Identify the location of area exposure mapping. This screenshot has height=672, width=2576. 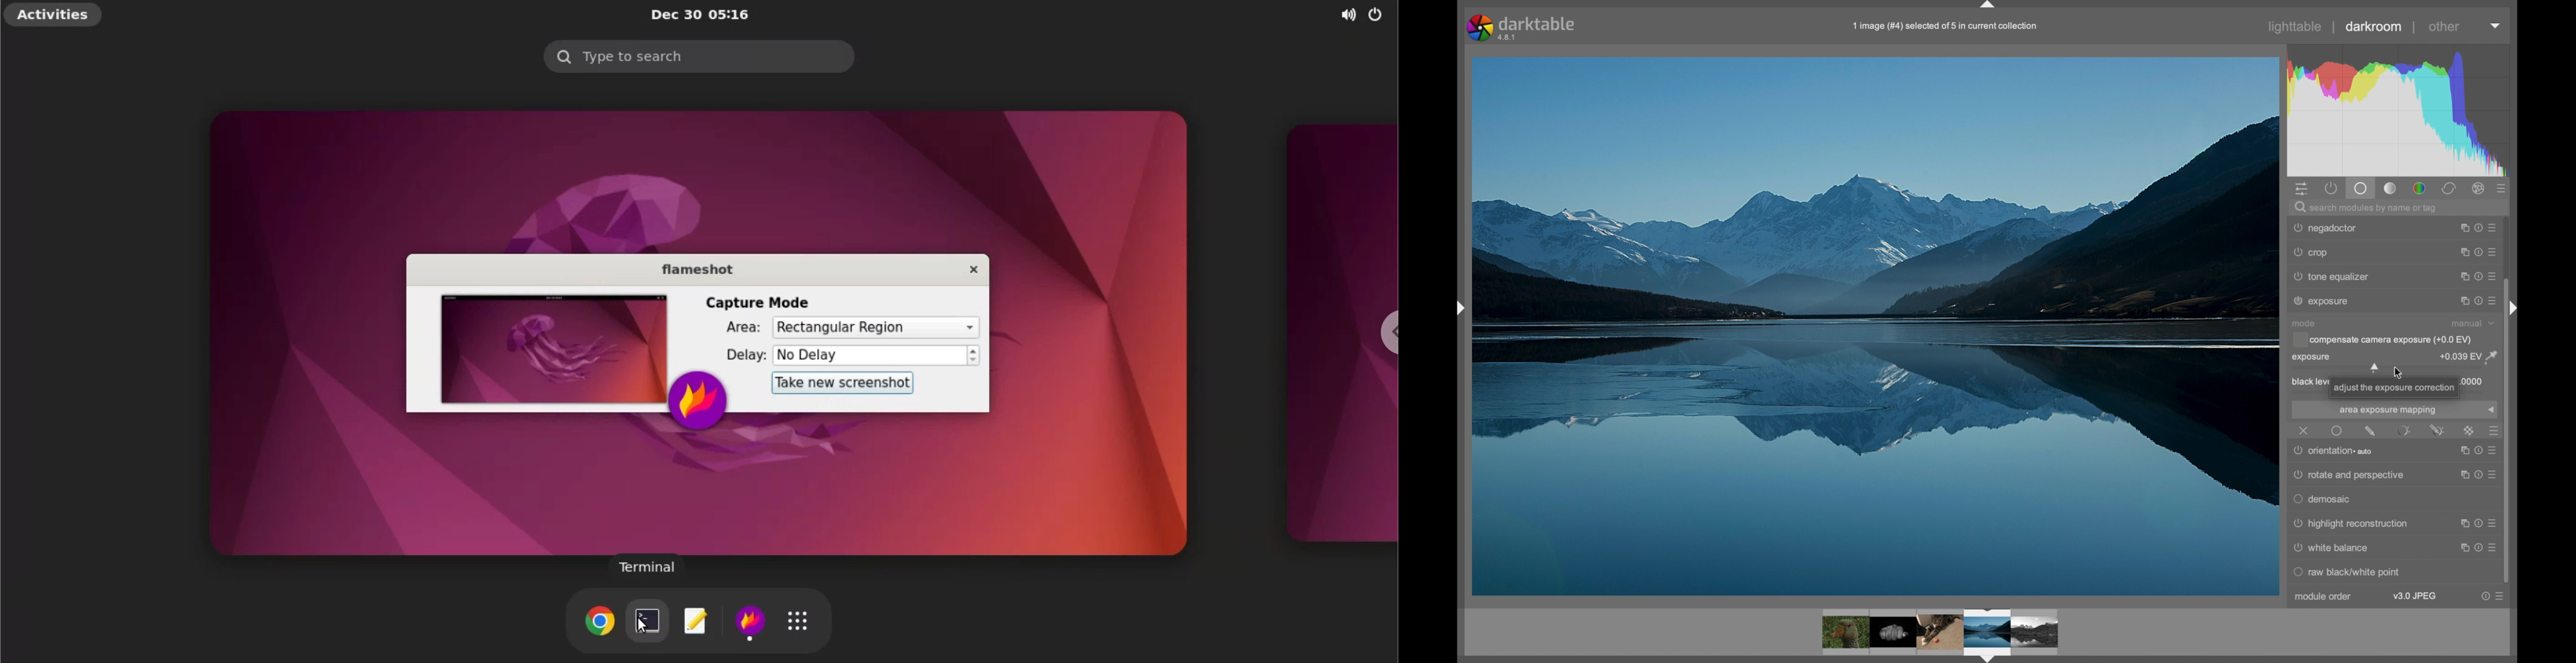
(2388, 411).